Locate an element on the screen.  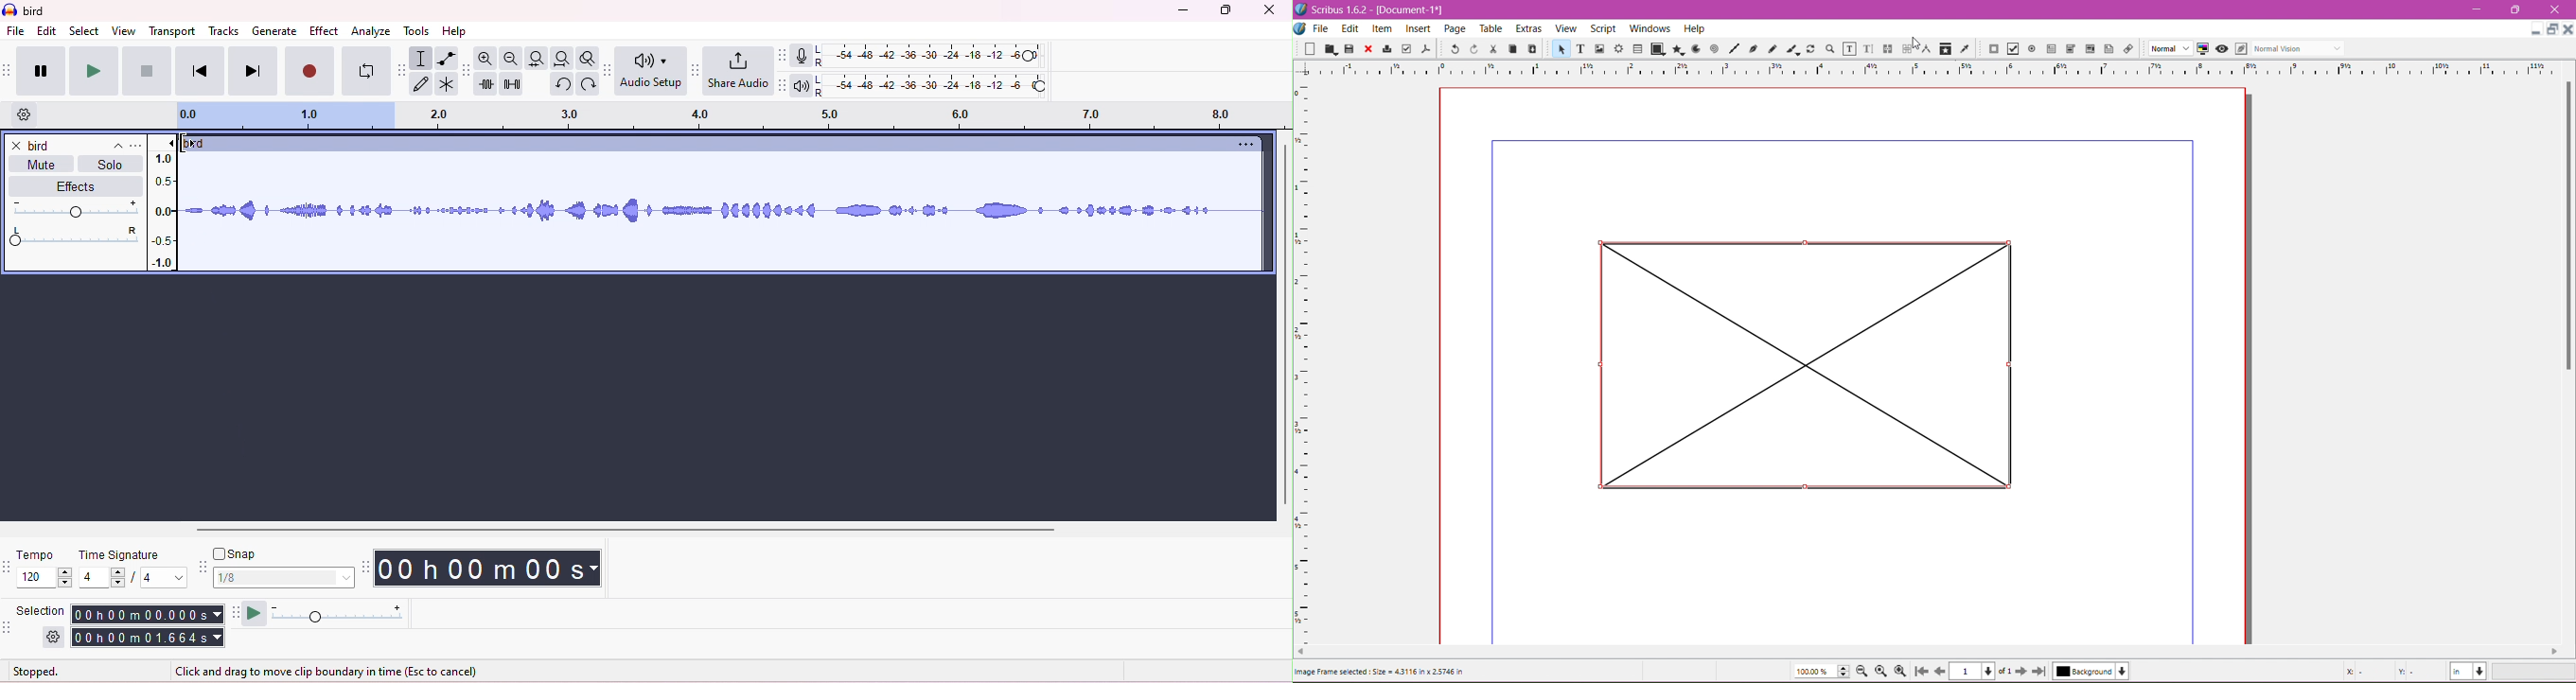
loop is located at coordinates (363, 73).